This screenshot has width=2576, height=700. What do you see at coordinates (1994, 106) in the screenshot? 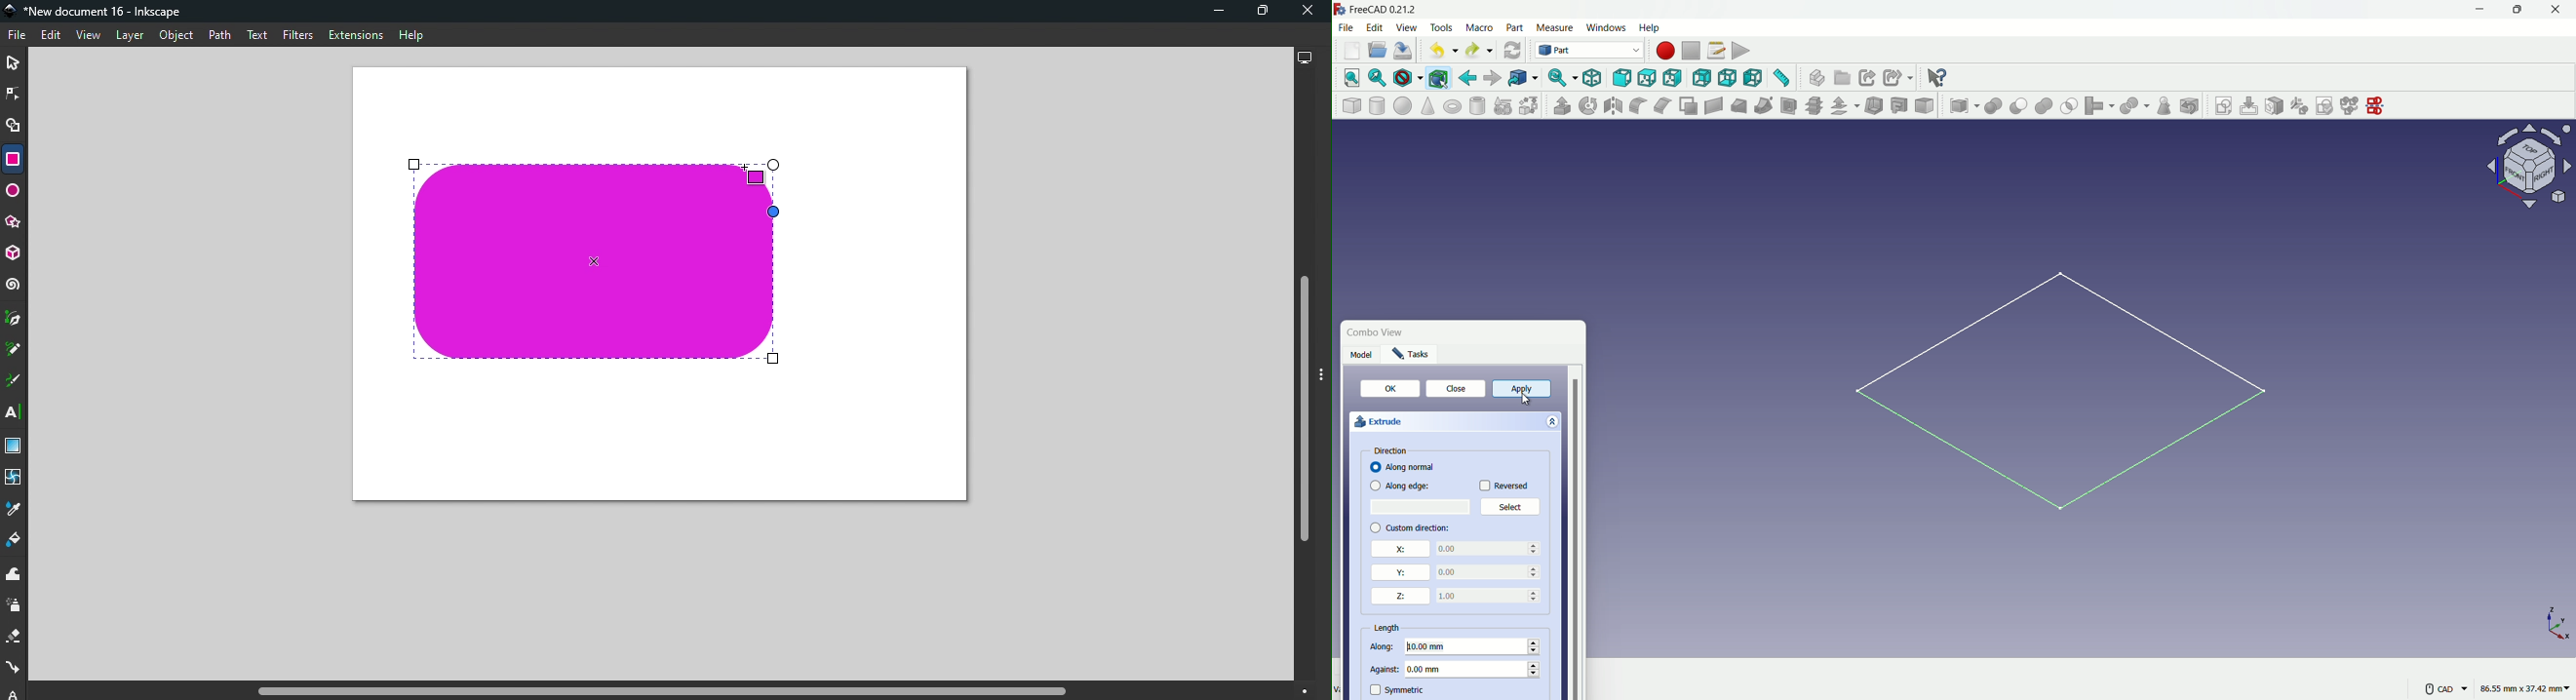
I see `boolean` at bounding box center [1994, 106].